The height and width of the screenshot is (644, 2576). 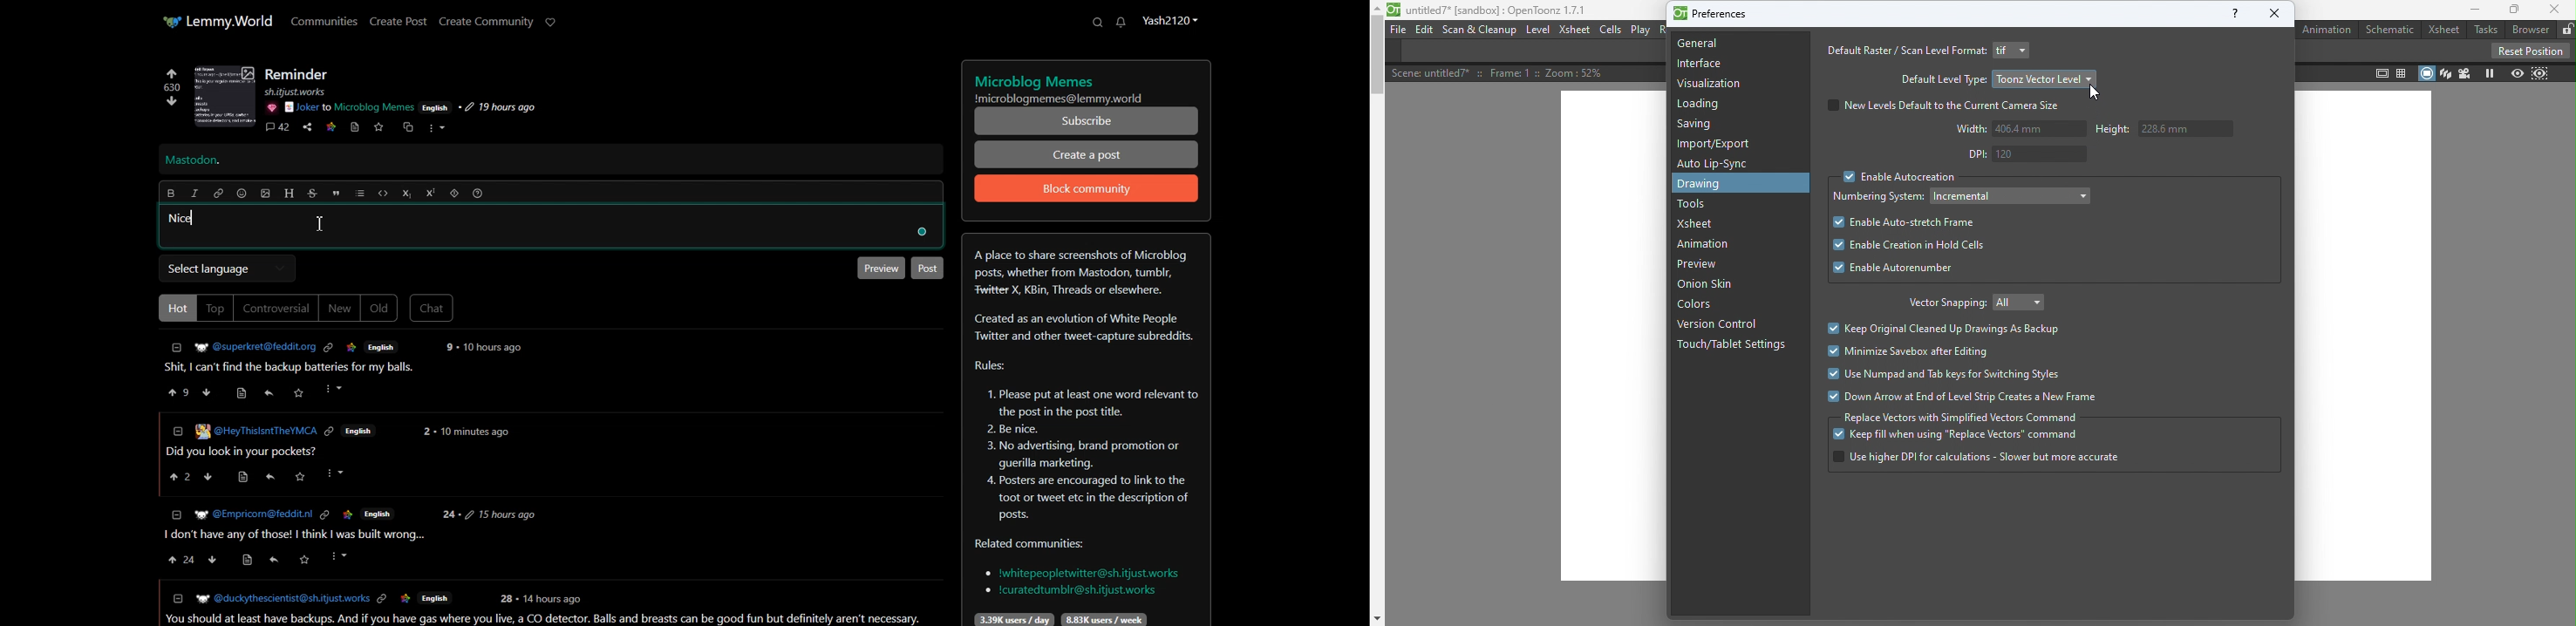 What do you see at coordinates (356, 127) in the screenshot?
I see `Go to source` at bounding box center [356, 127].